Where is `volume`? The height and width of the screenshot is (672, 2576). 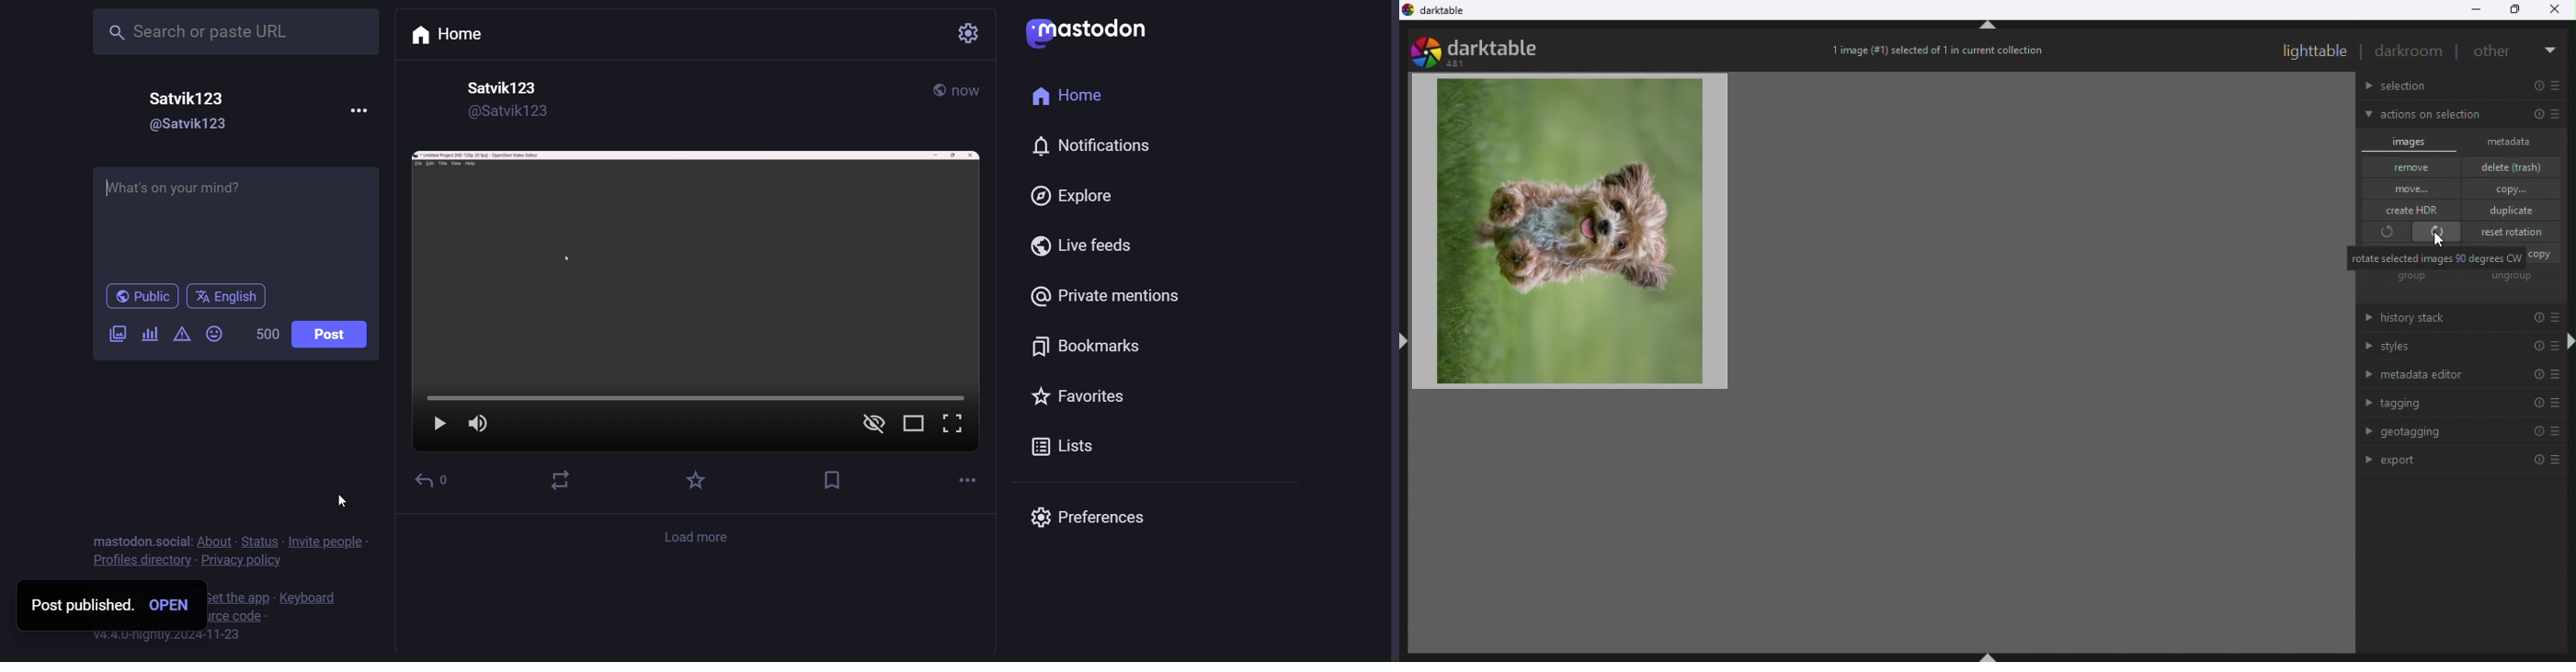
volume is located at coordinates (478, 426).